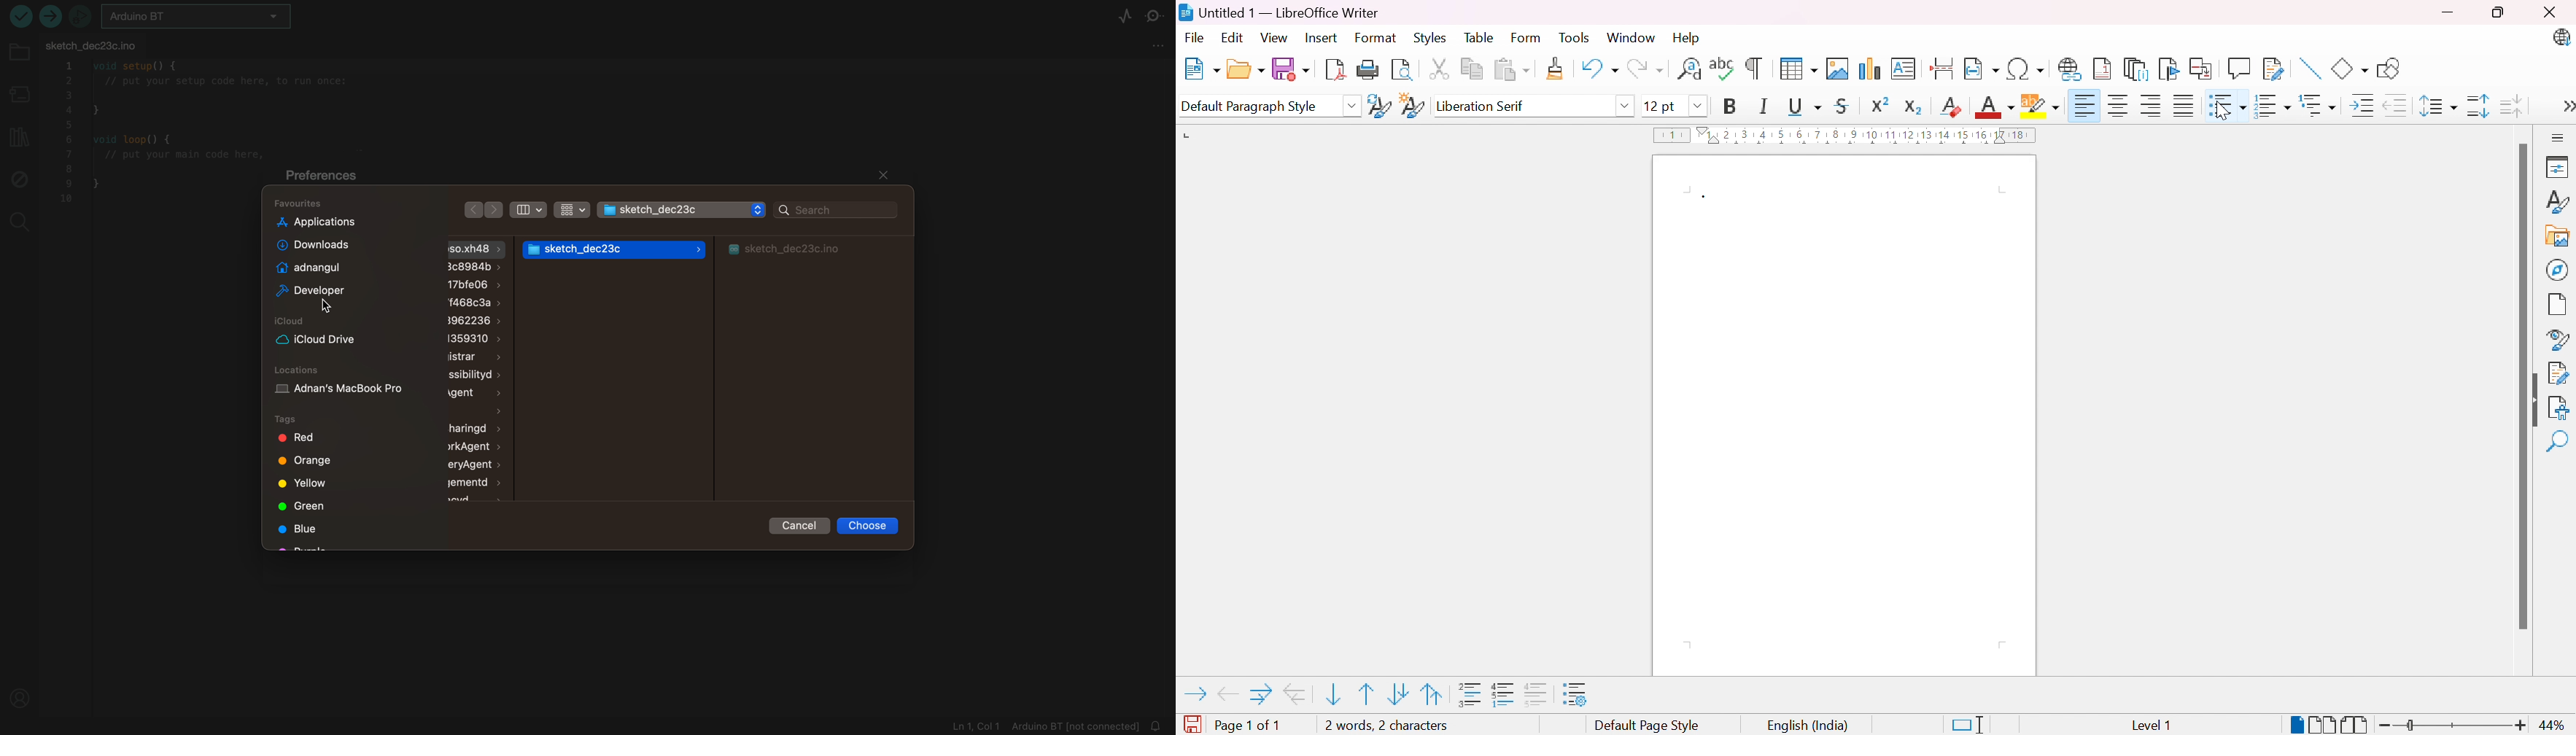 The width and height of the screenshot is (2576, 756). Describe the element at coordinates (4302, 291) in the screenshot. I see `Toggle unordered list` at that location.